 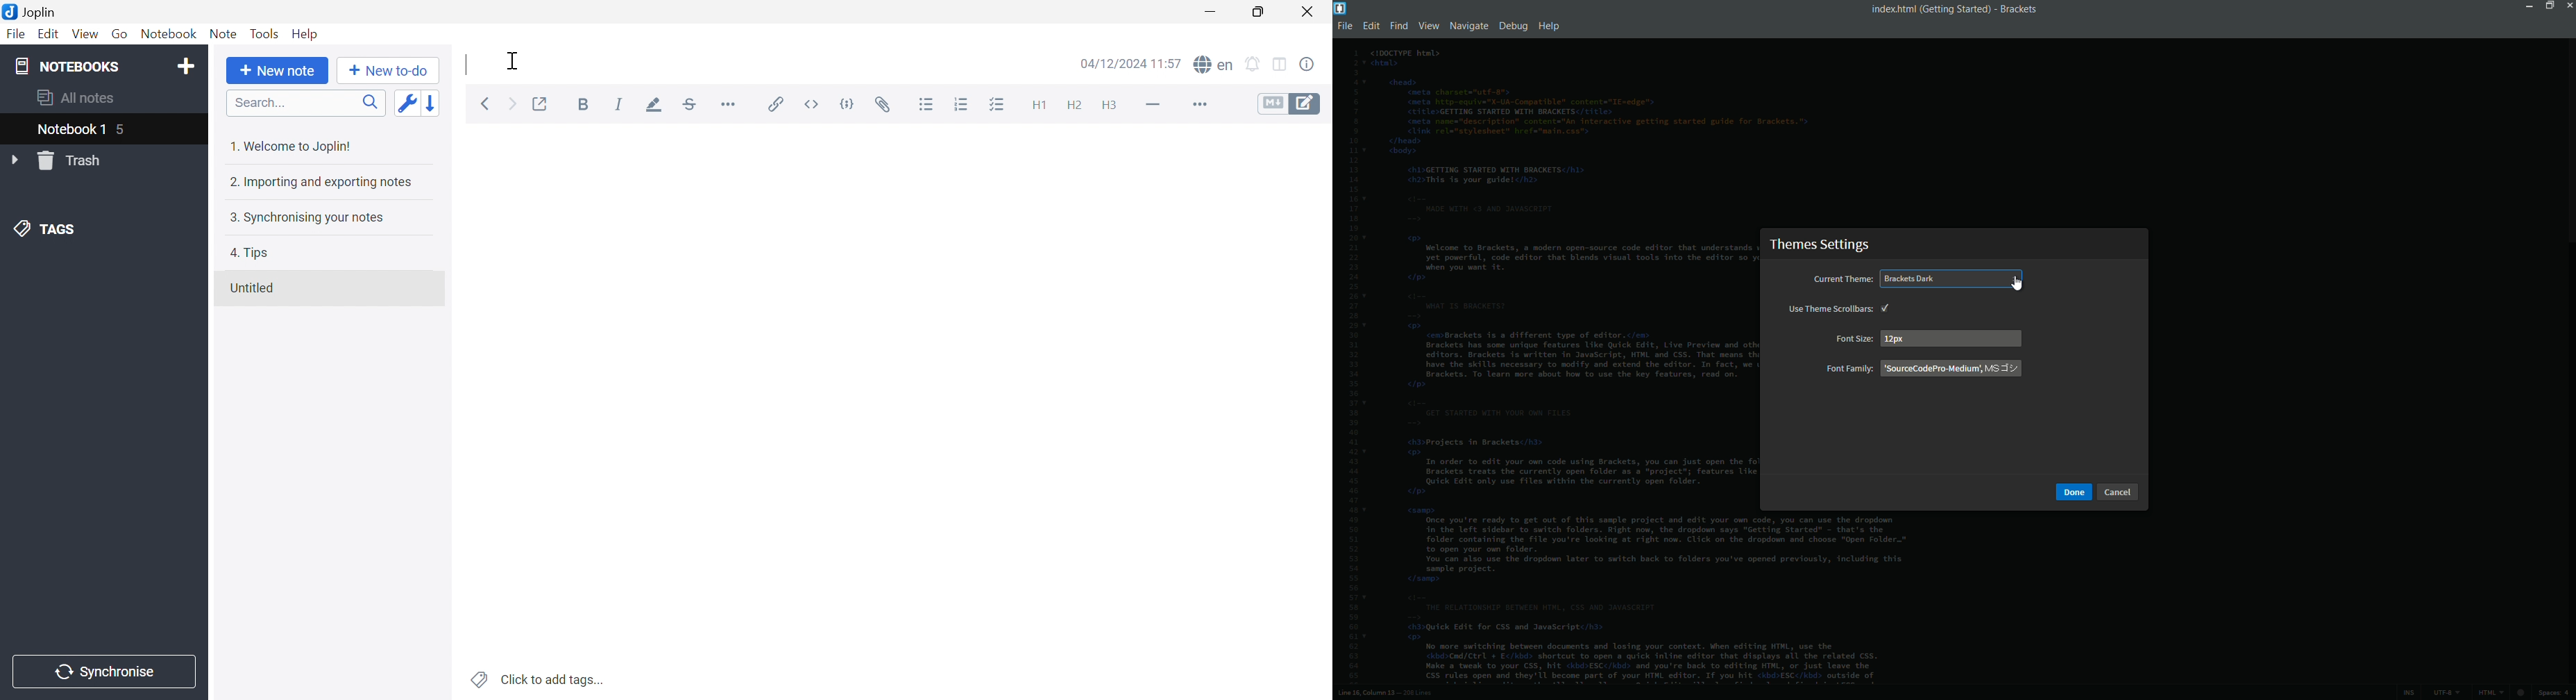 What do you see at coordinates (1397, 27) in the screenshot?
I see `find menu` at bounding box center [1397, 27].